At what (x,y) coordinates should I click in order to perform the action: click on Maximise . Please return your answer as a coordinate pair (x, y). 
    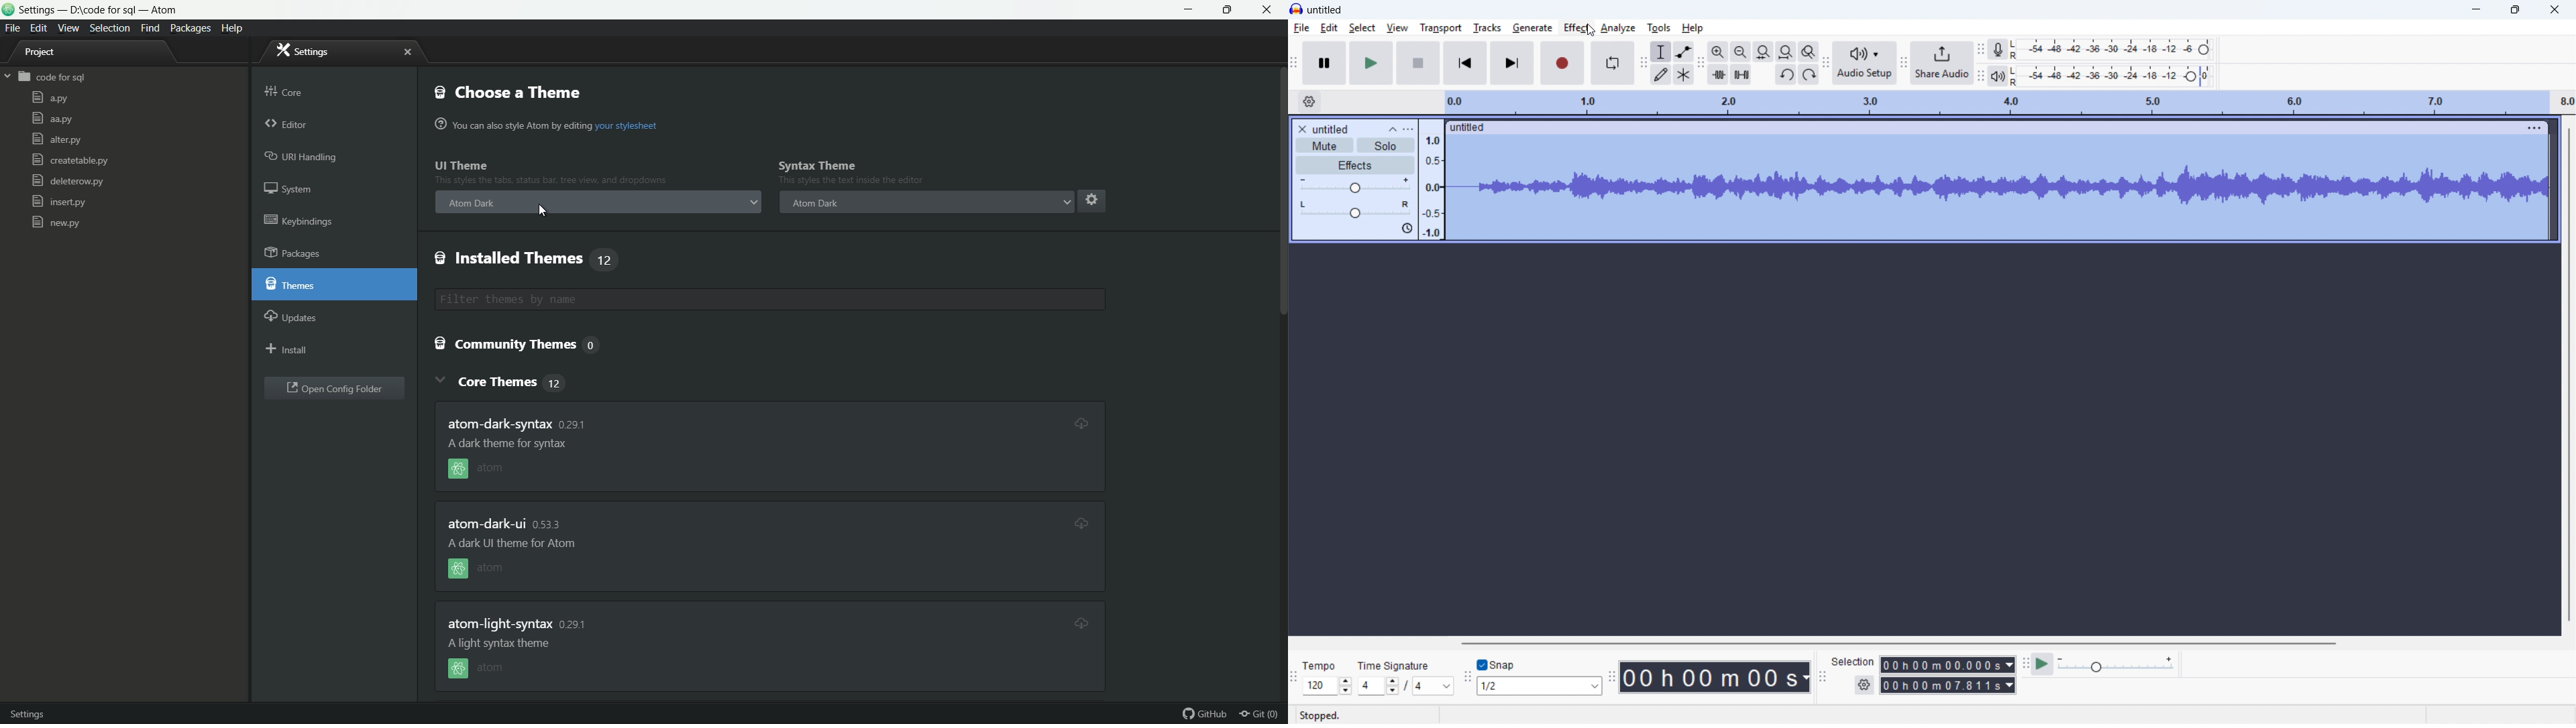
    Looking at the image, I should click on (2515, 10).